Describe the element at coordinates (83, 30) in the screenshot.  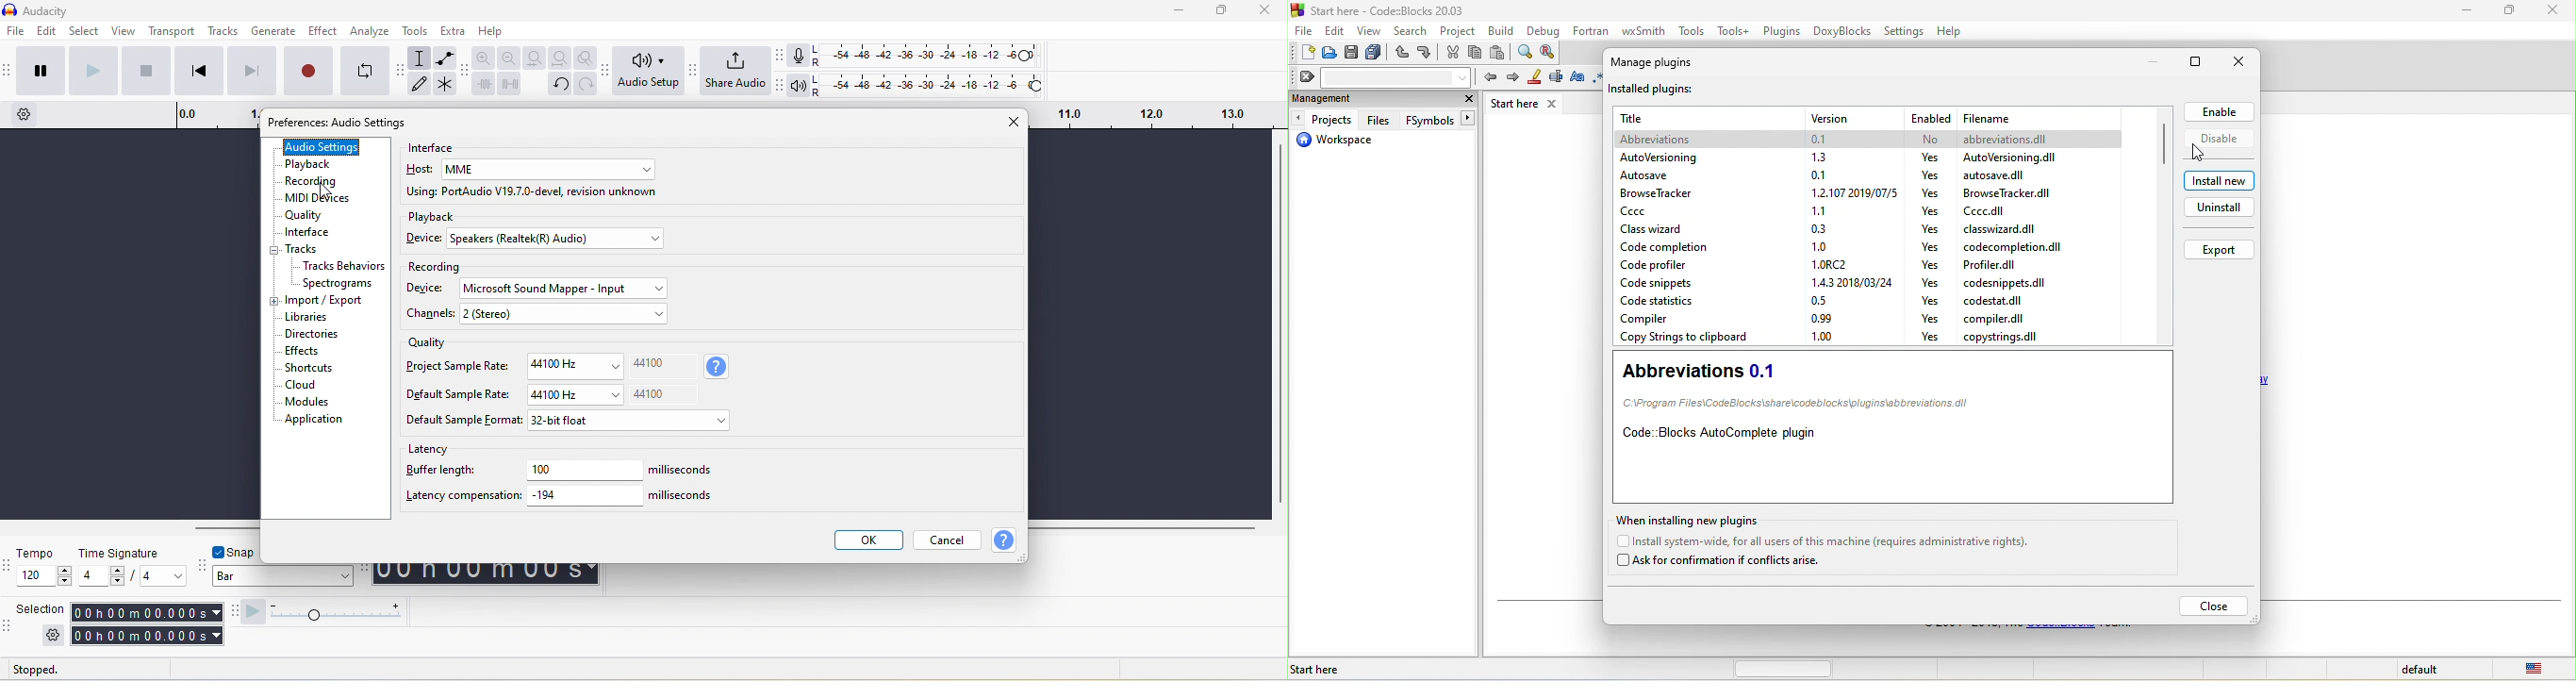
I see `select` at that location.